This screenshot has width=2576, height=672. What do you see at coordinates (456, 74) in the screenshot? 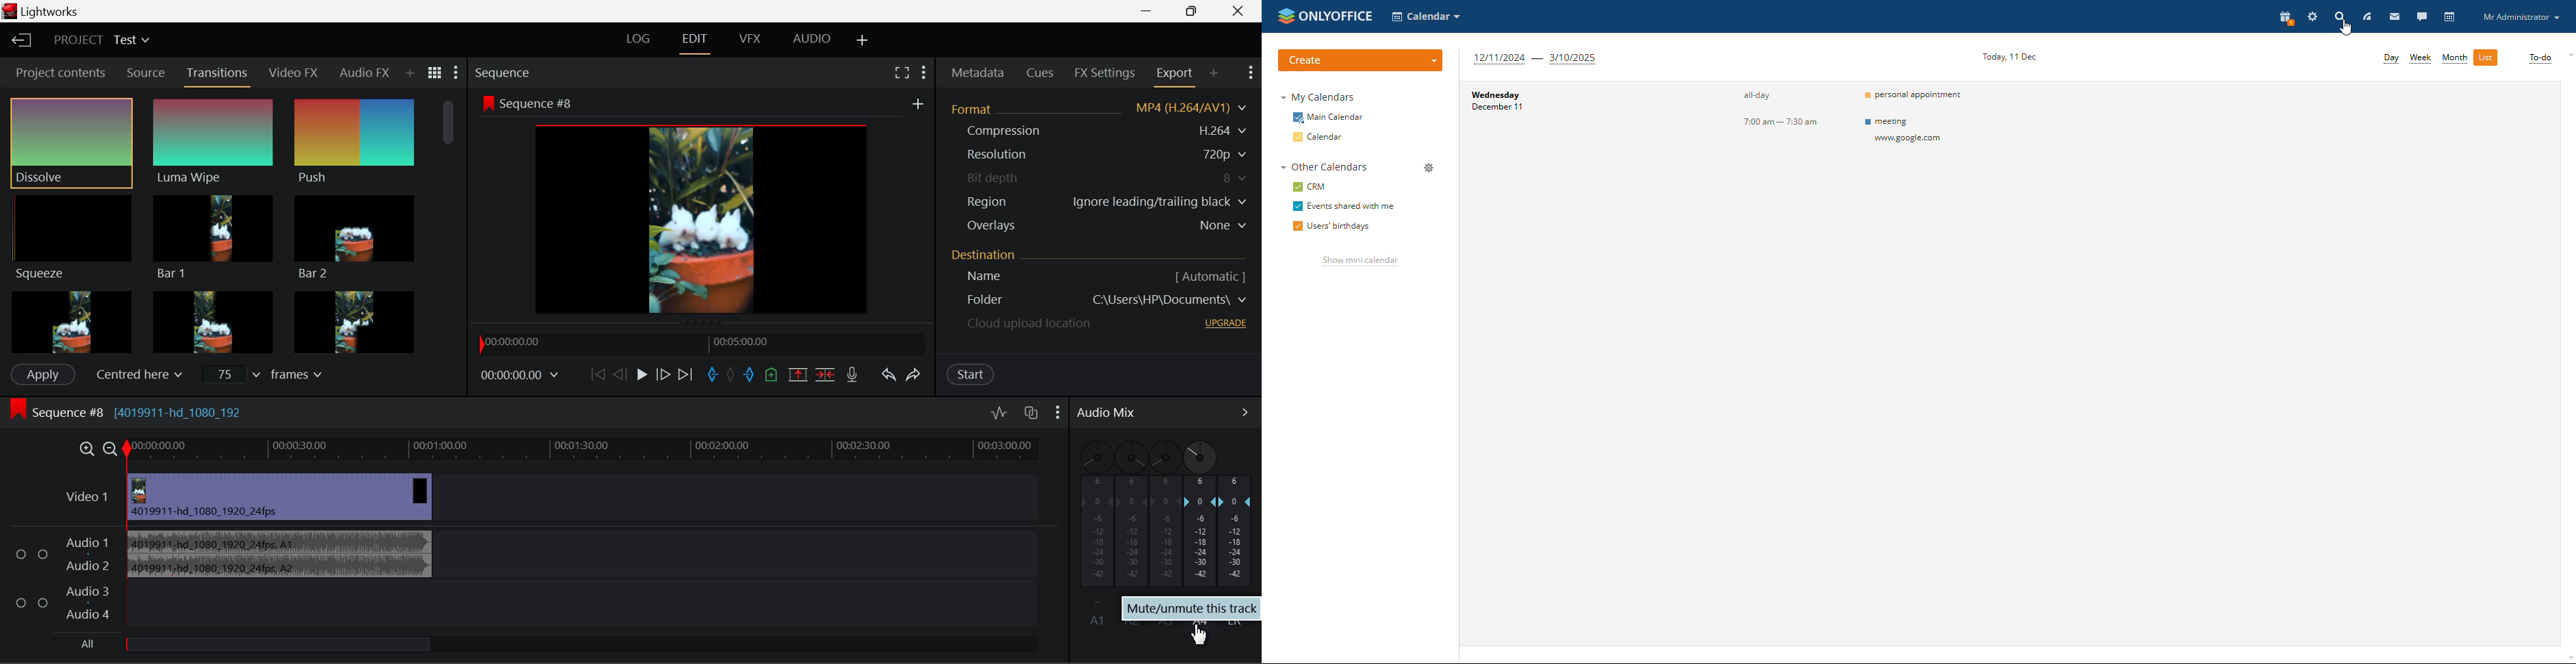
I see `Show Settings` at bounding box center [456, 74].